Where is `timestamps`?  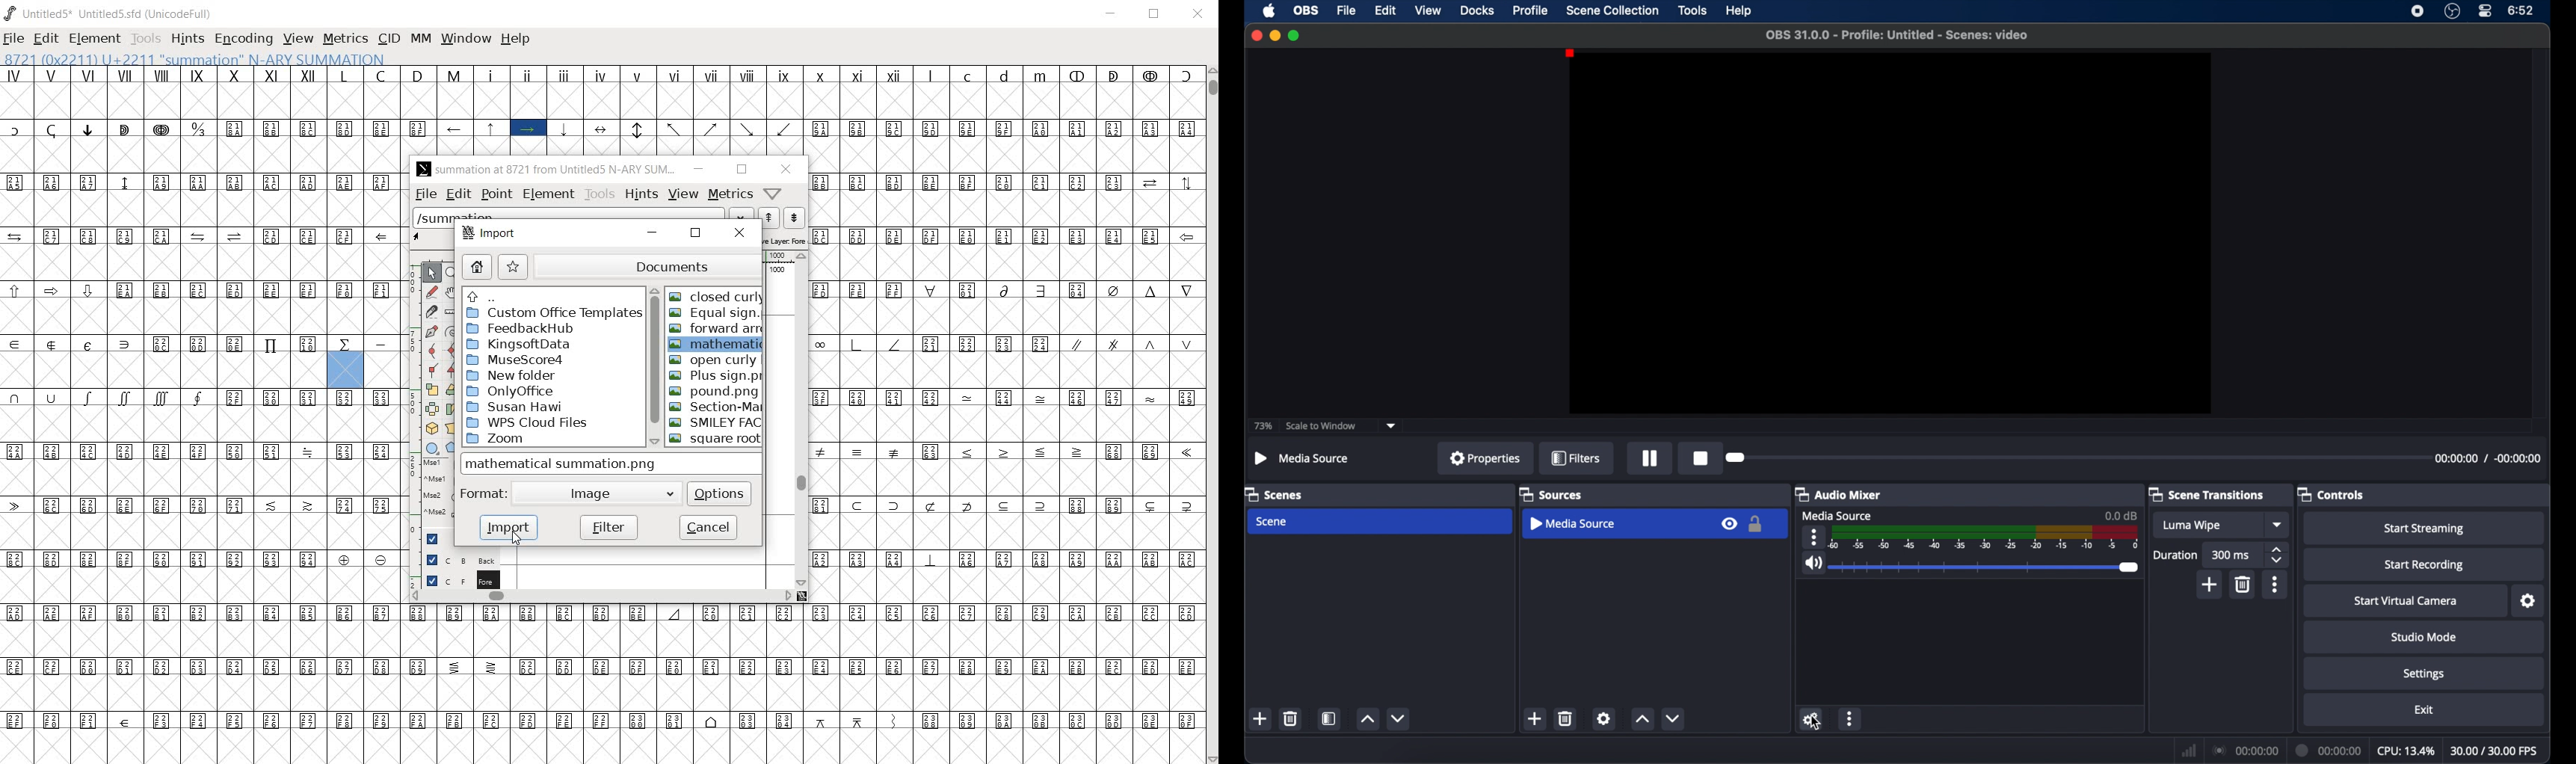 timestamps is located at coordinates (2488, 458).